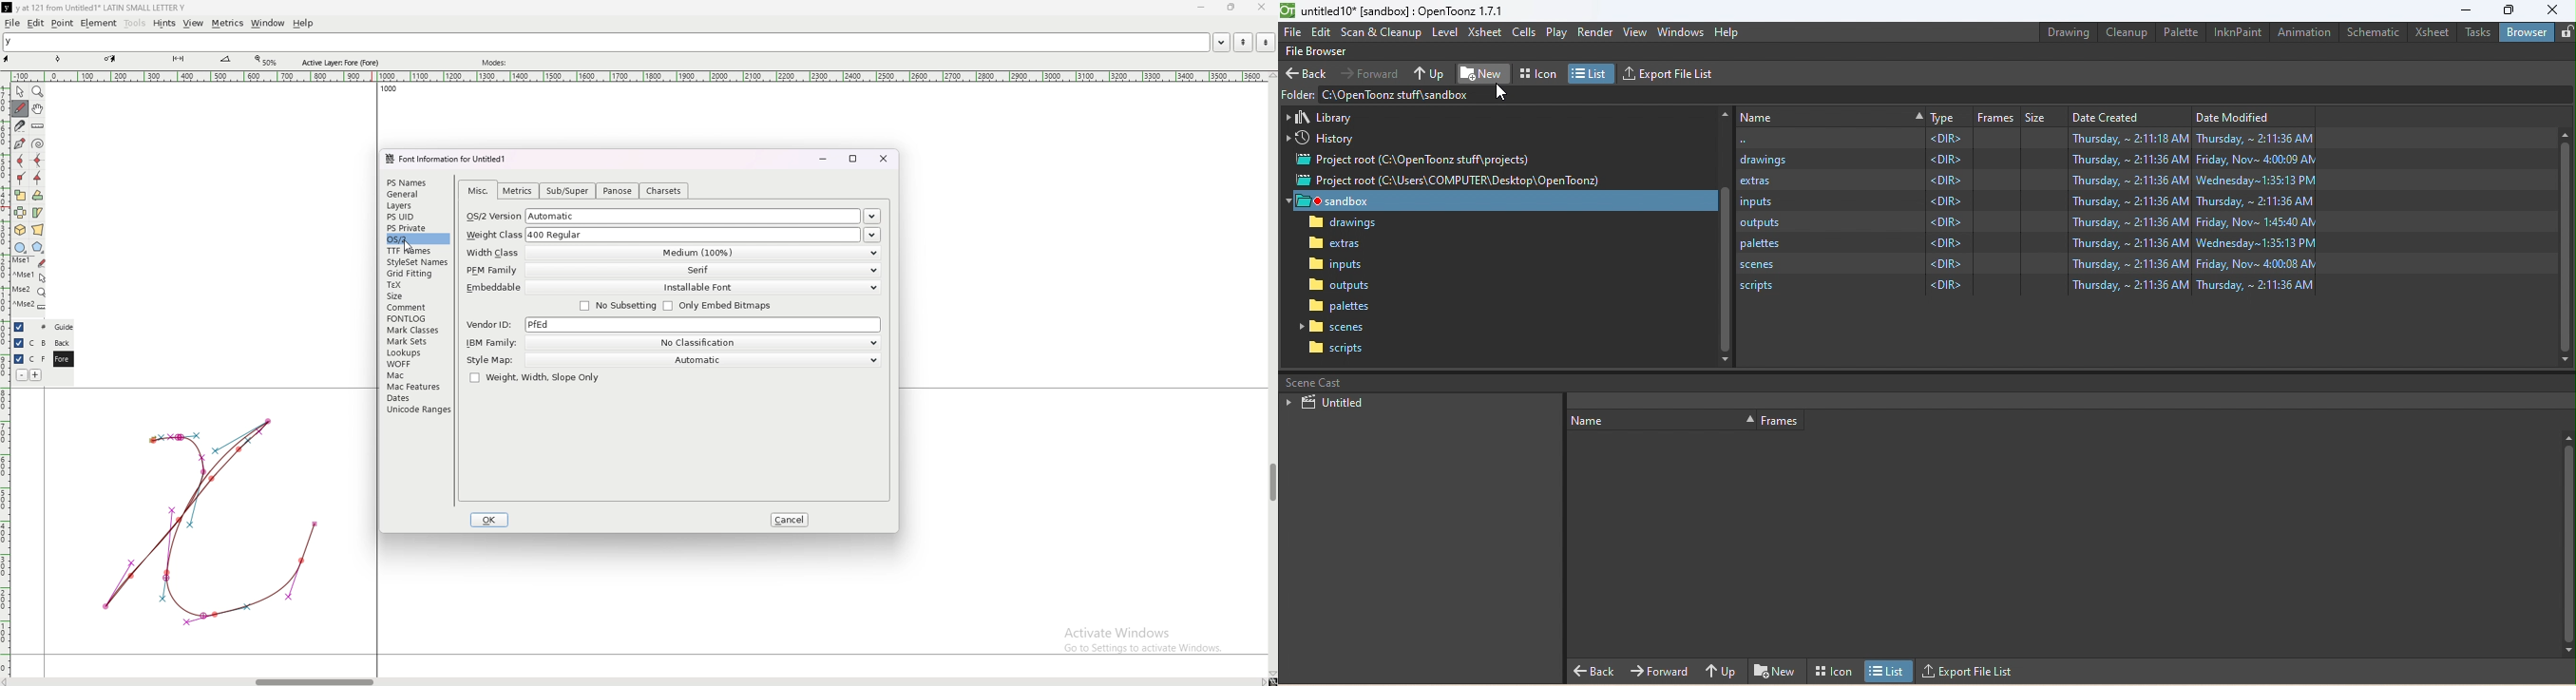 The width and height of the screenshot is (2576, 700). Describe the element at coordinates (490, 520) in the screenshot. I see `ok` at that location.